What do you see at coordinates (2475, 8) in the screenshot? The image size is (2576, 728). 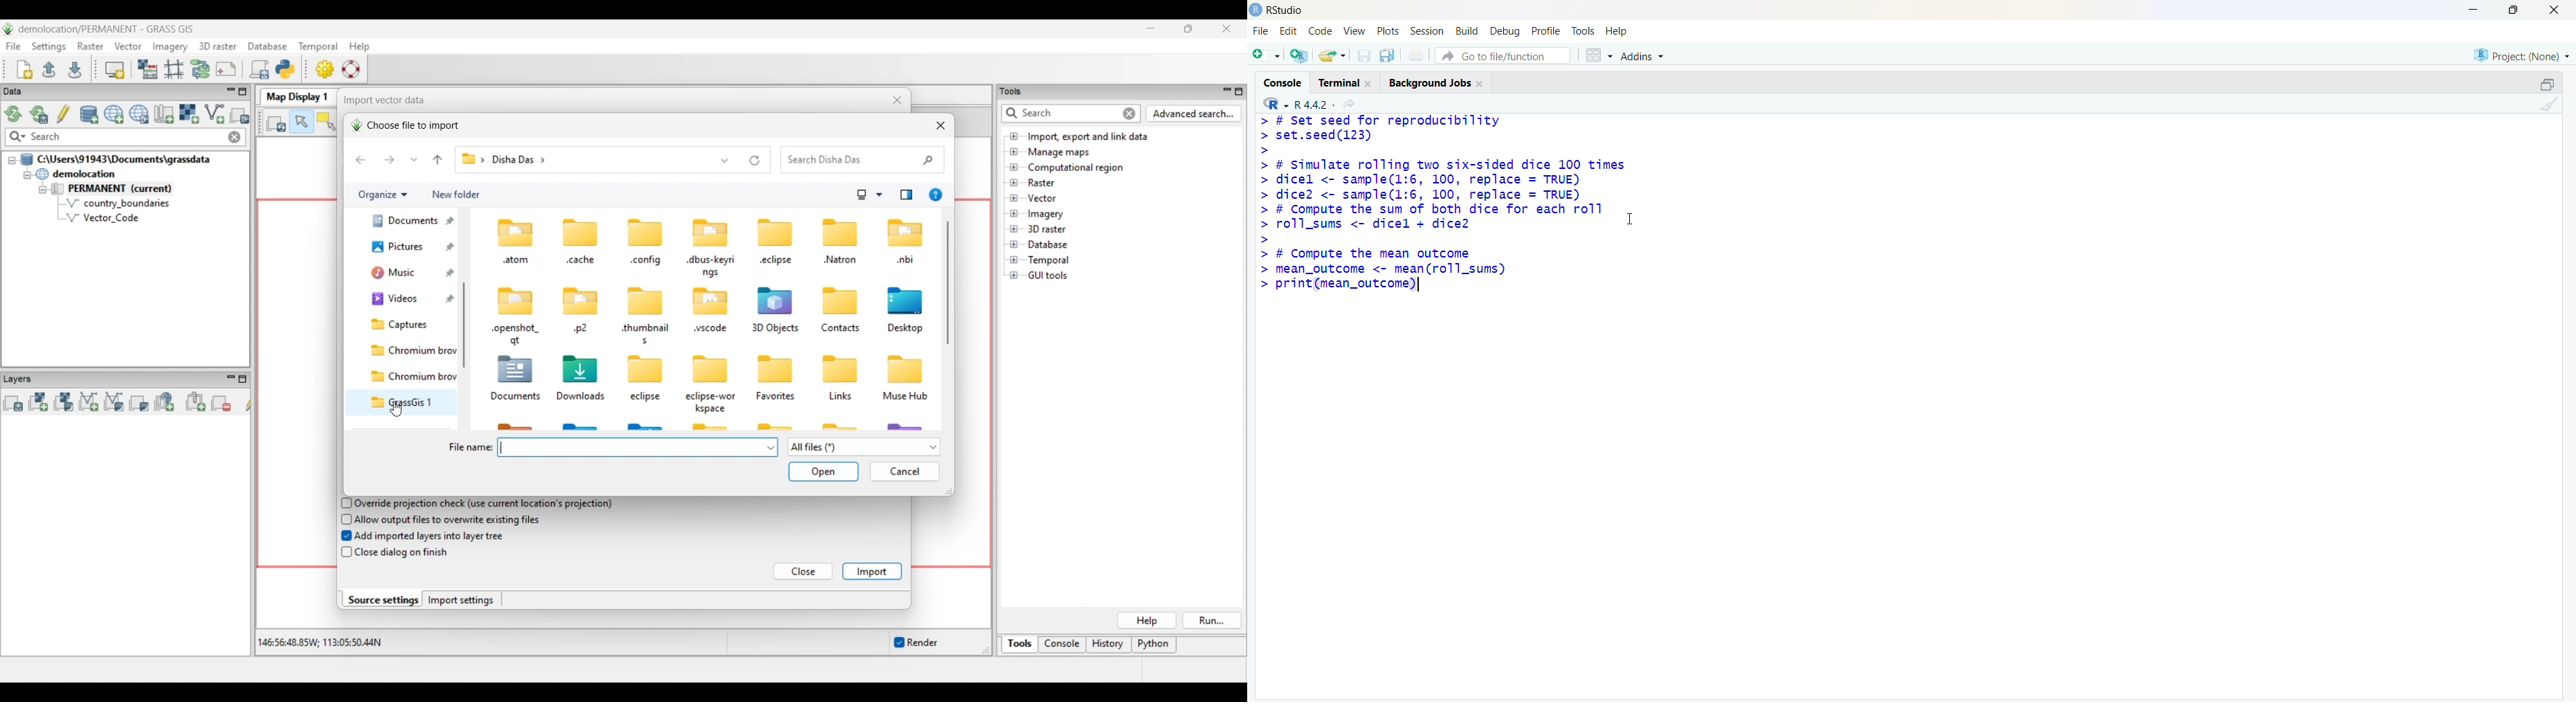 I see `minimise` at bounding box center [2475, 8].